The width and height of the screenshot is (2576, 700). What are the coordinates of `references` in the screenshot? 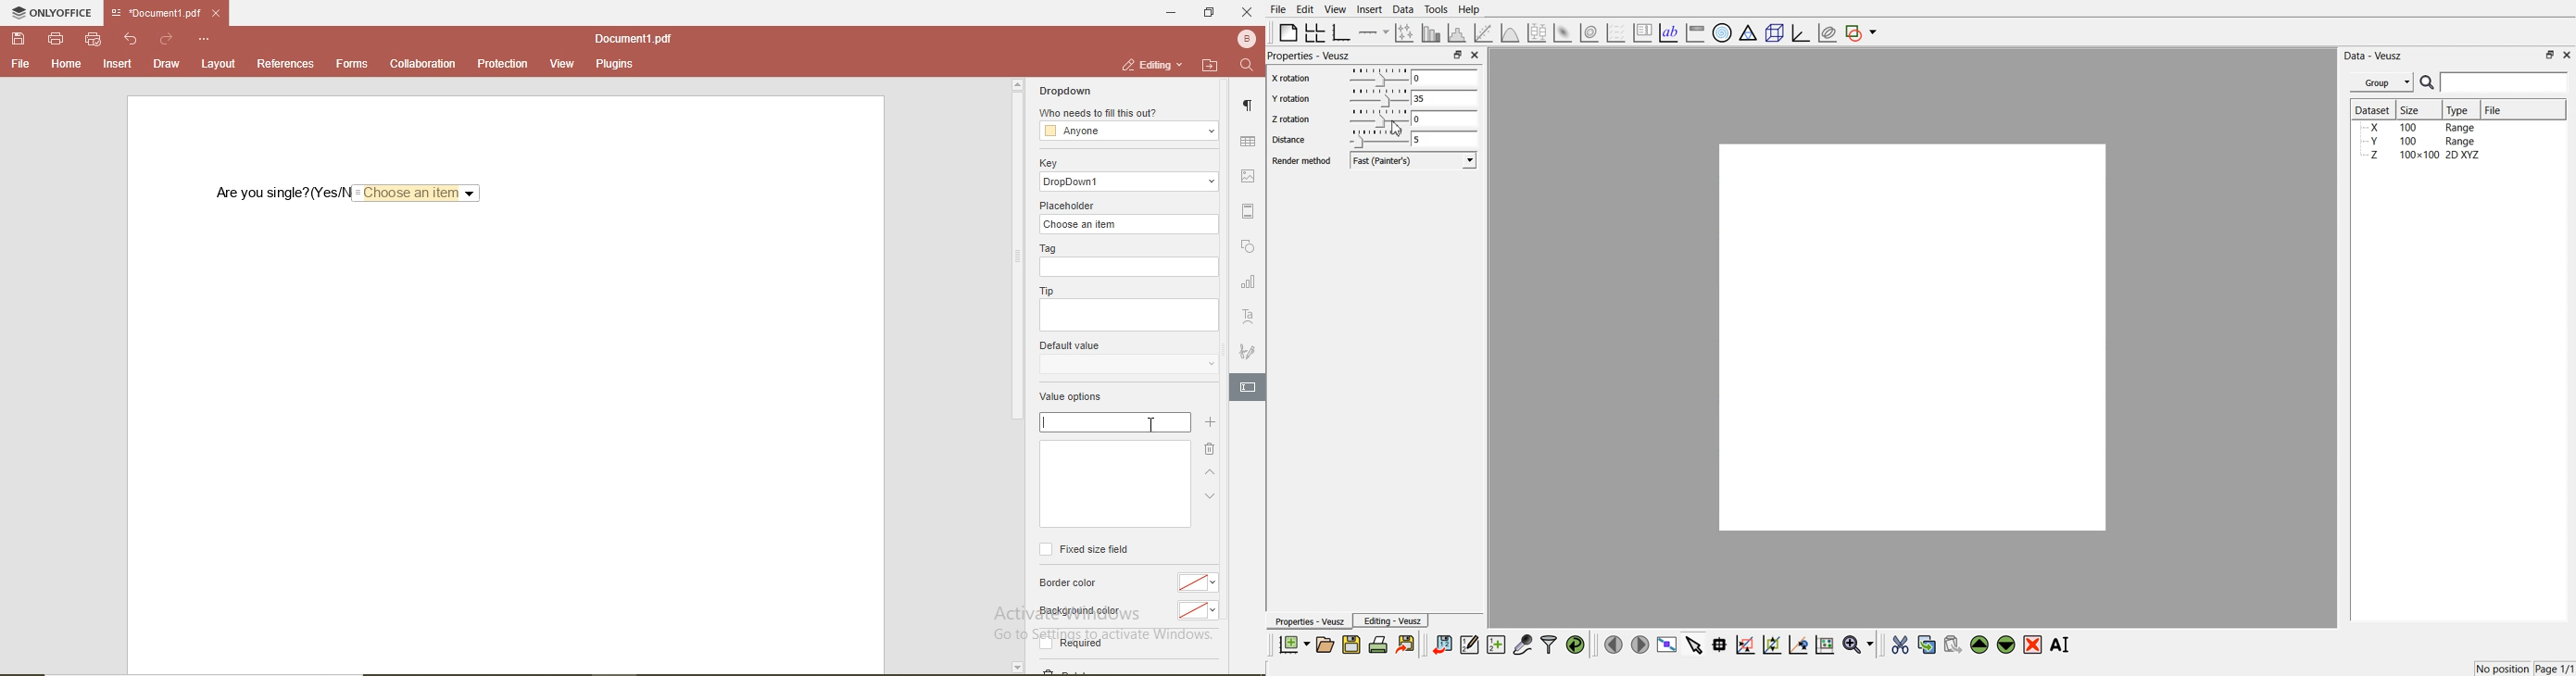 It's located at (286, 63).